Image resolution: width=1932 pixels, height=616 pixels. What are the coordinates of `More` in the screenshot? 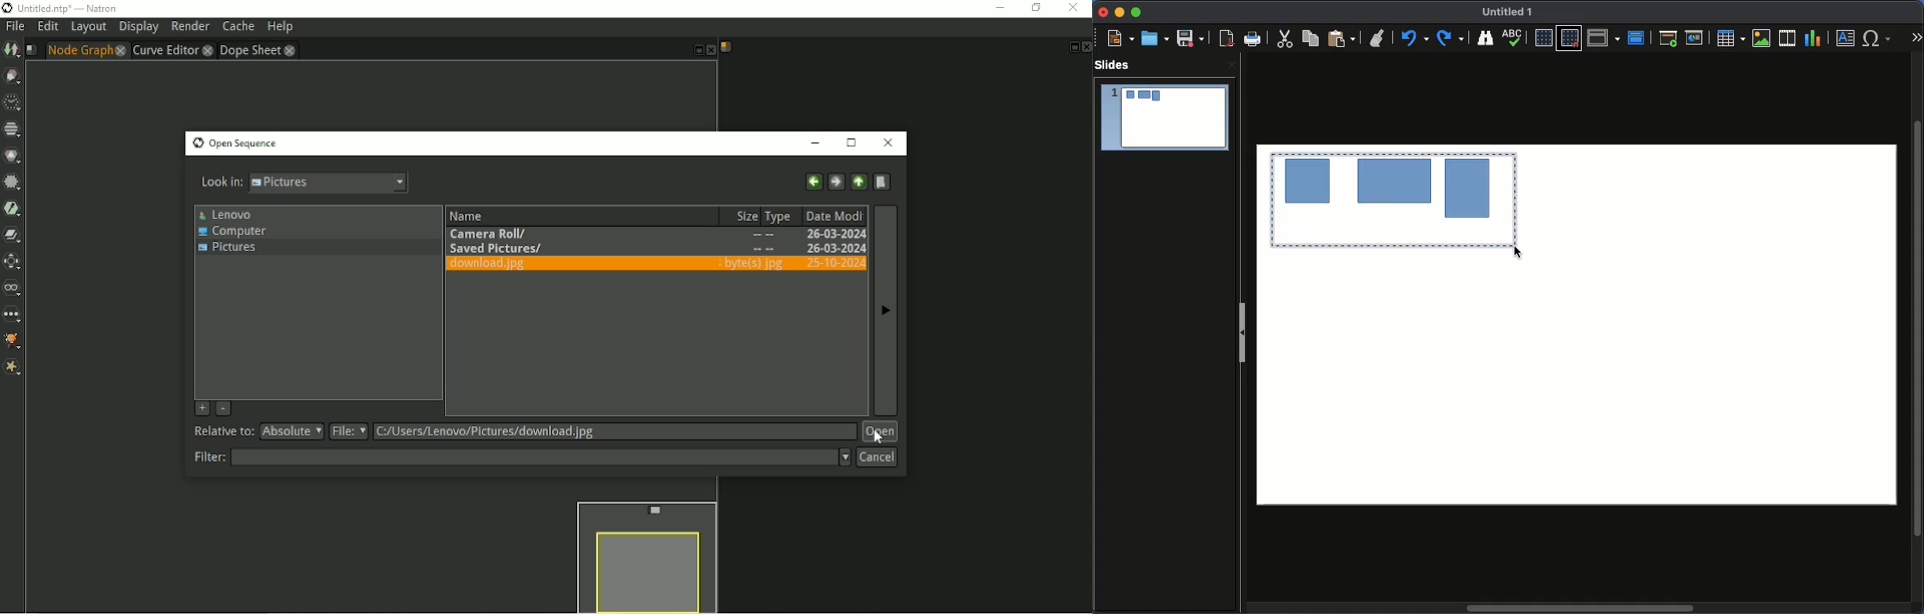 It's located at (1917, 33).